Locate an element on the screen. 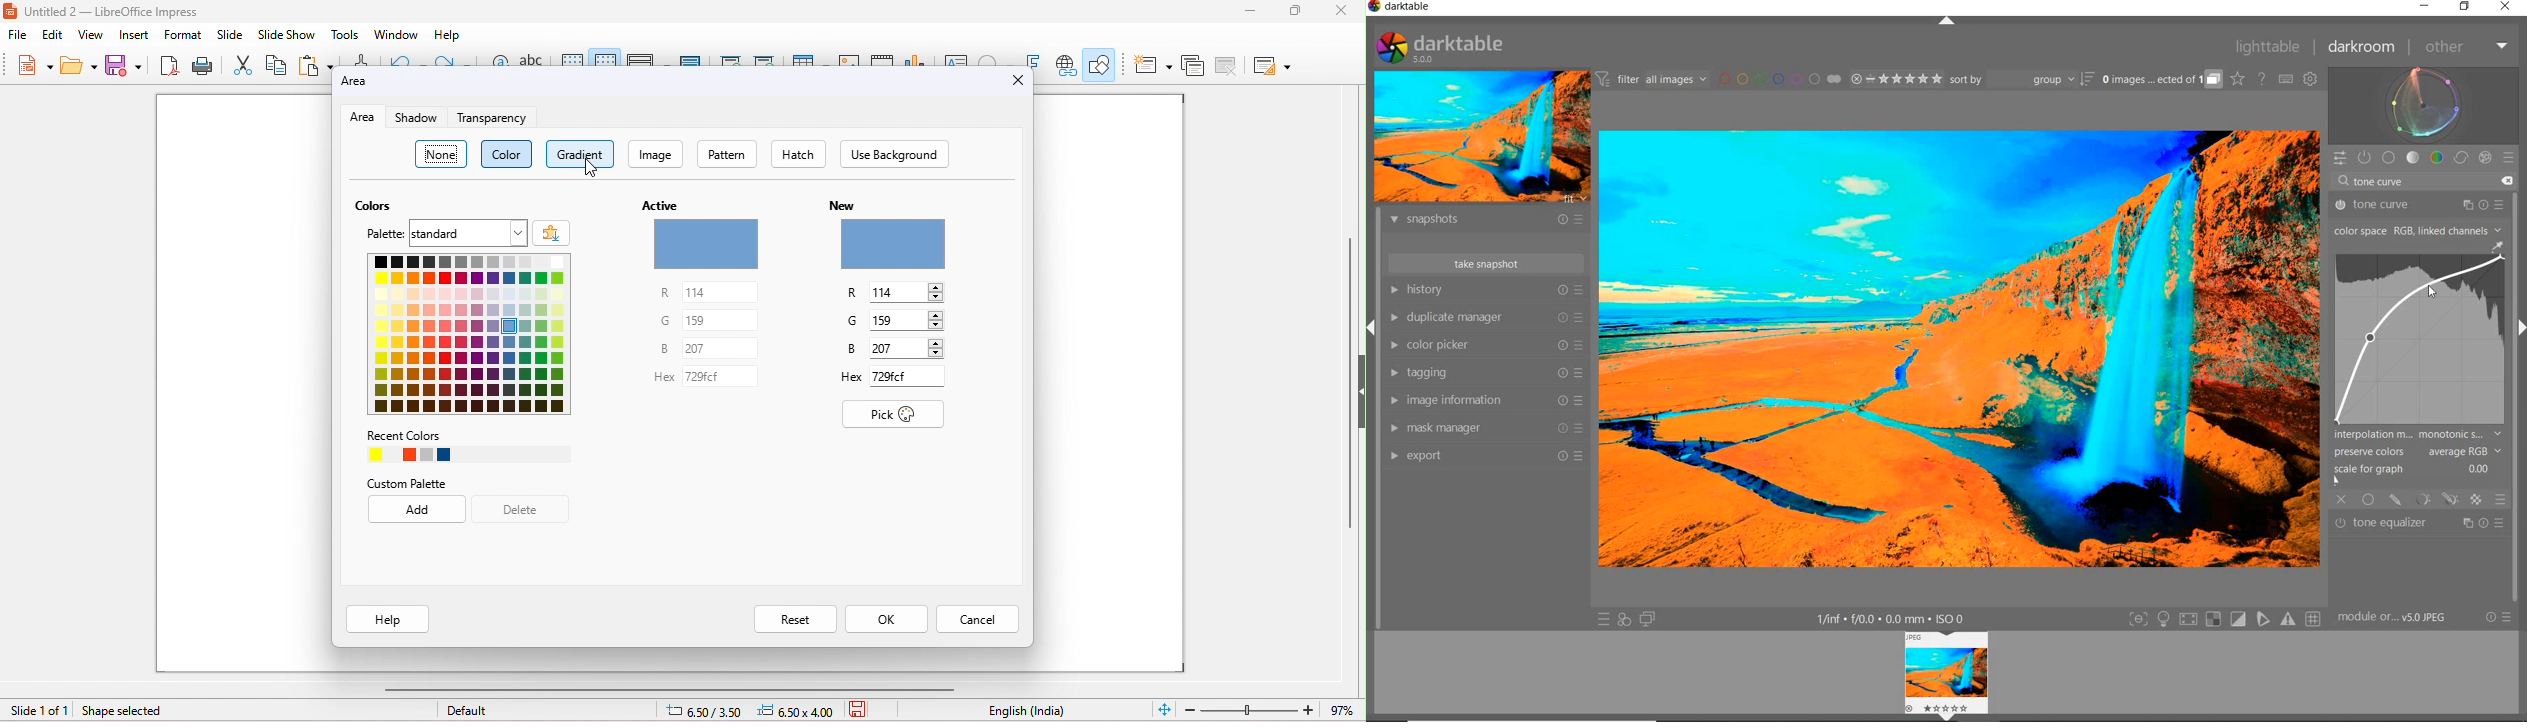 This screenshot has width=2548, height=728. Libreoffice Logo is located at coordinates (9, 9).